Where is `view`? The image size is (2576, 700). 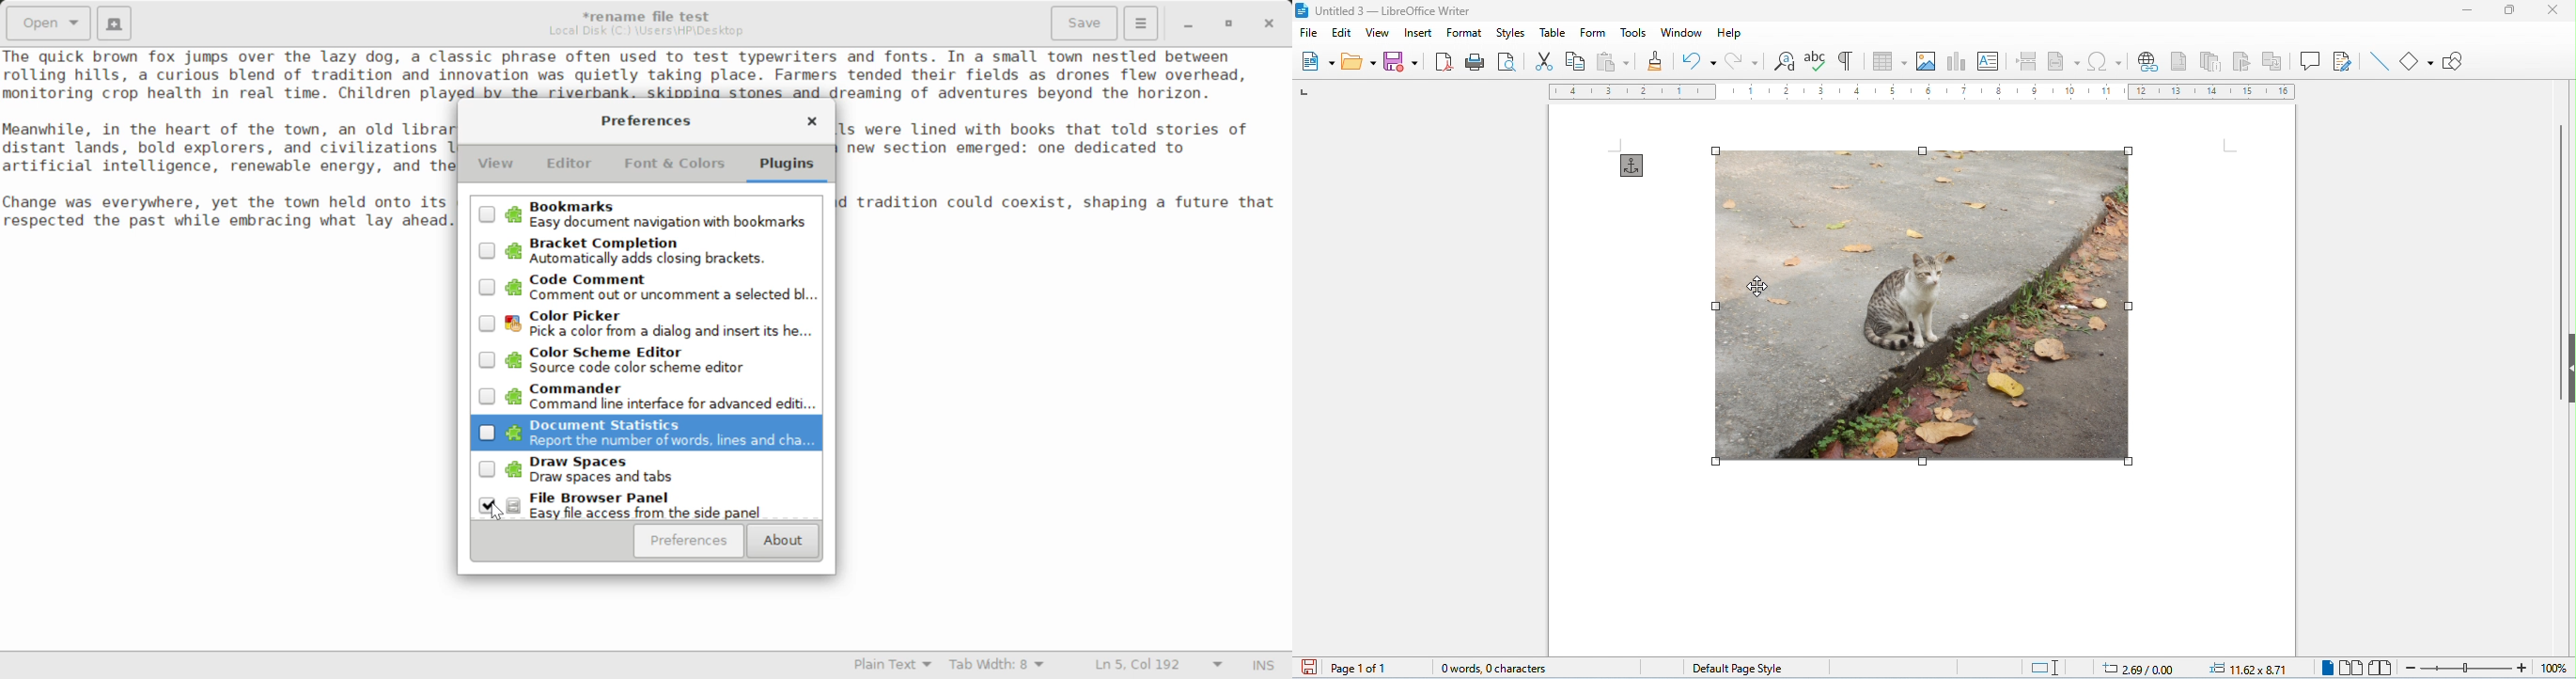
view is located at coordinates (1376, 32).